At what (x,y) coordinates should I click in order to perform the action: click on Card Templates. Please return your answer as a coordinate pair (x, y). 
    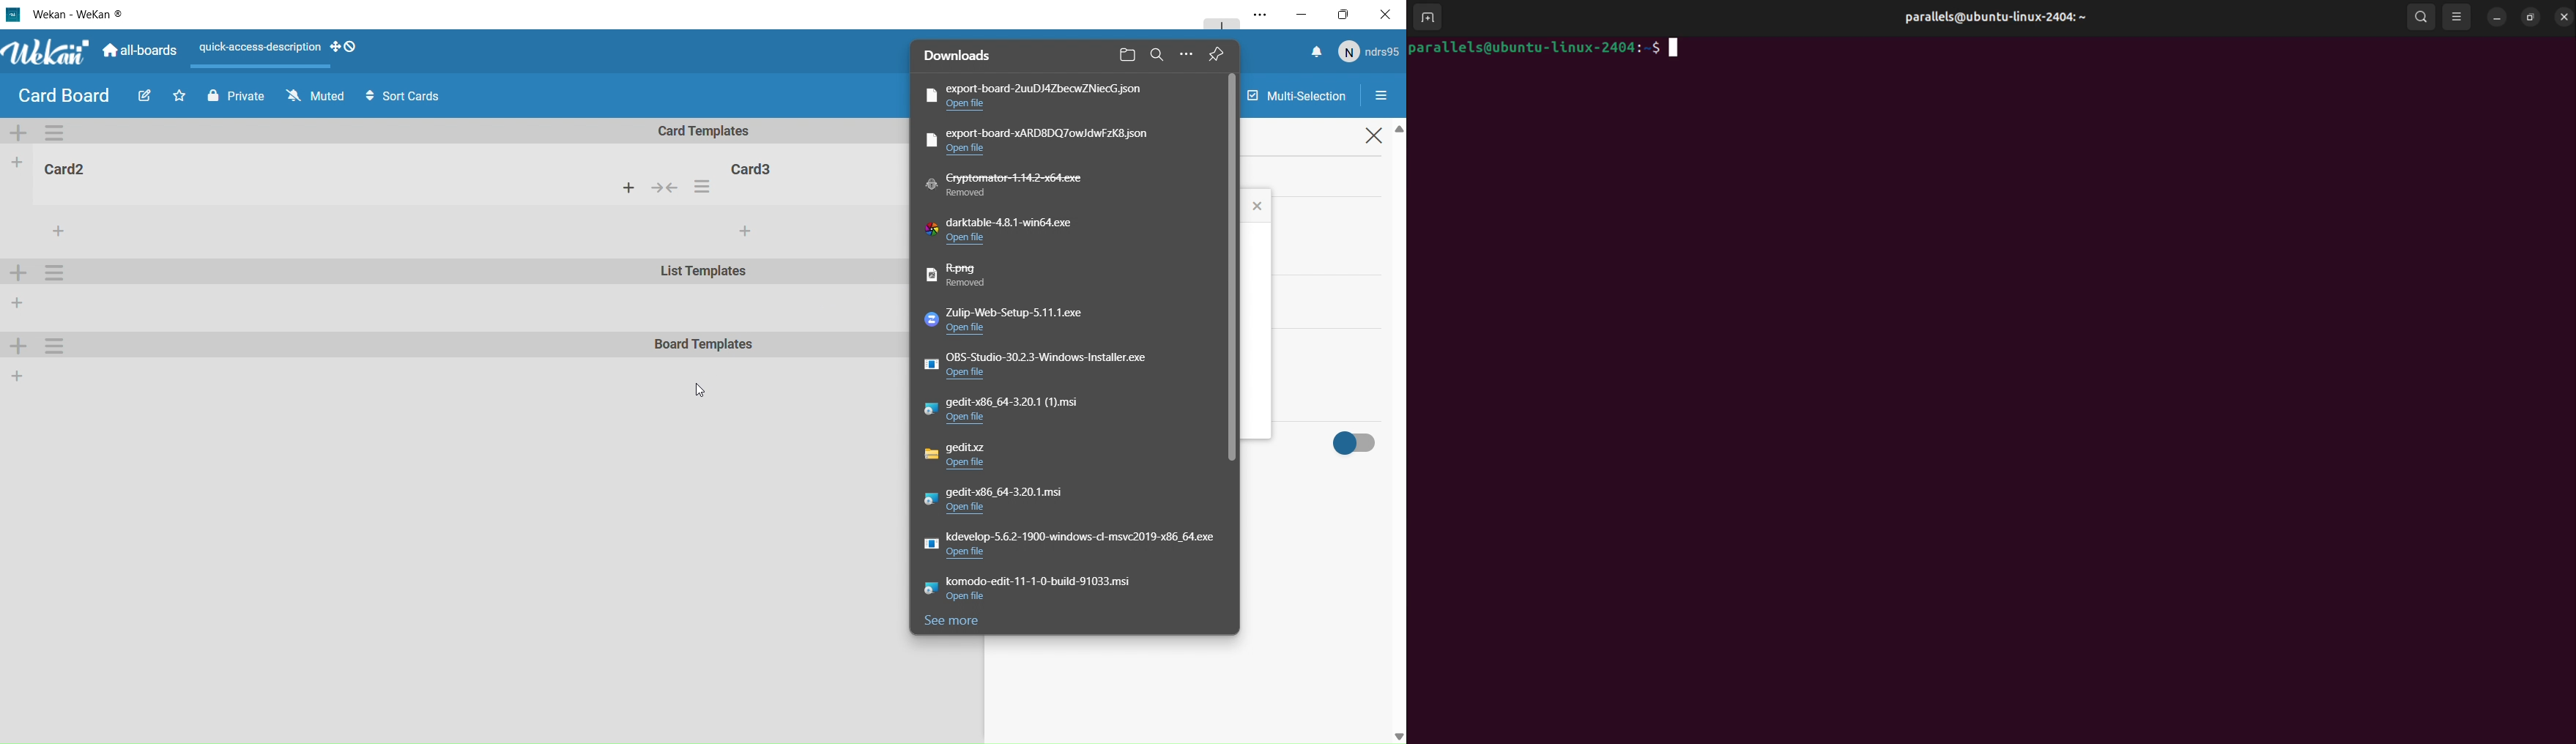
    Looking at the image, I should click on (714, 131).